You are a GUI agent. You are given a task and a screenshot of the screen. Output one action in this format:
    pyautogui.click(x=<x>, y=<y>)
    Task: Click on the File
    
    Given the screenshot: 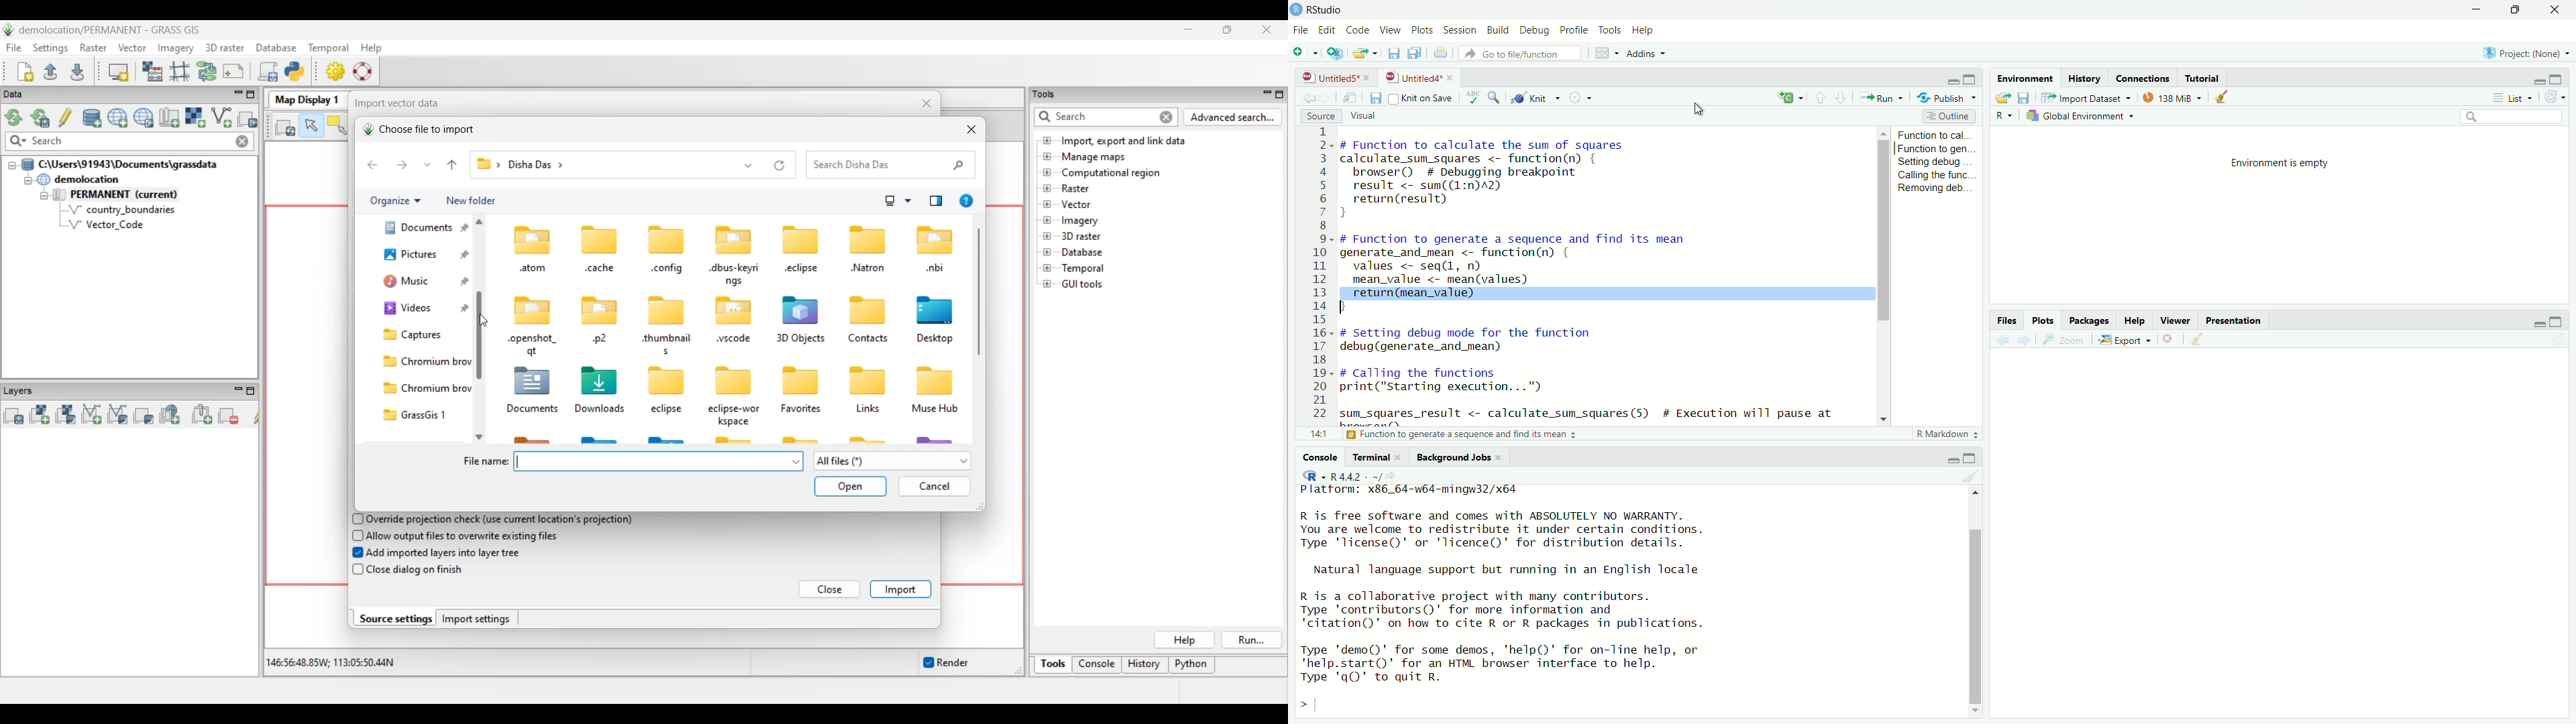 What is the action you would take?
    pyautogui.click(x=1299, y=31)
    